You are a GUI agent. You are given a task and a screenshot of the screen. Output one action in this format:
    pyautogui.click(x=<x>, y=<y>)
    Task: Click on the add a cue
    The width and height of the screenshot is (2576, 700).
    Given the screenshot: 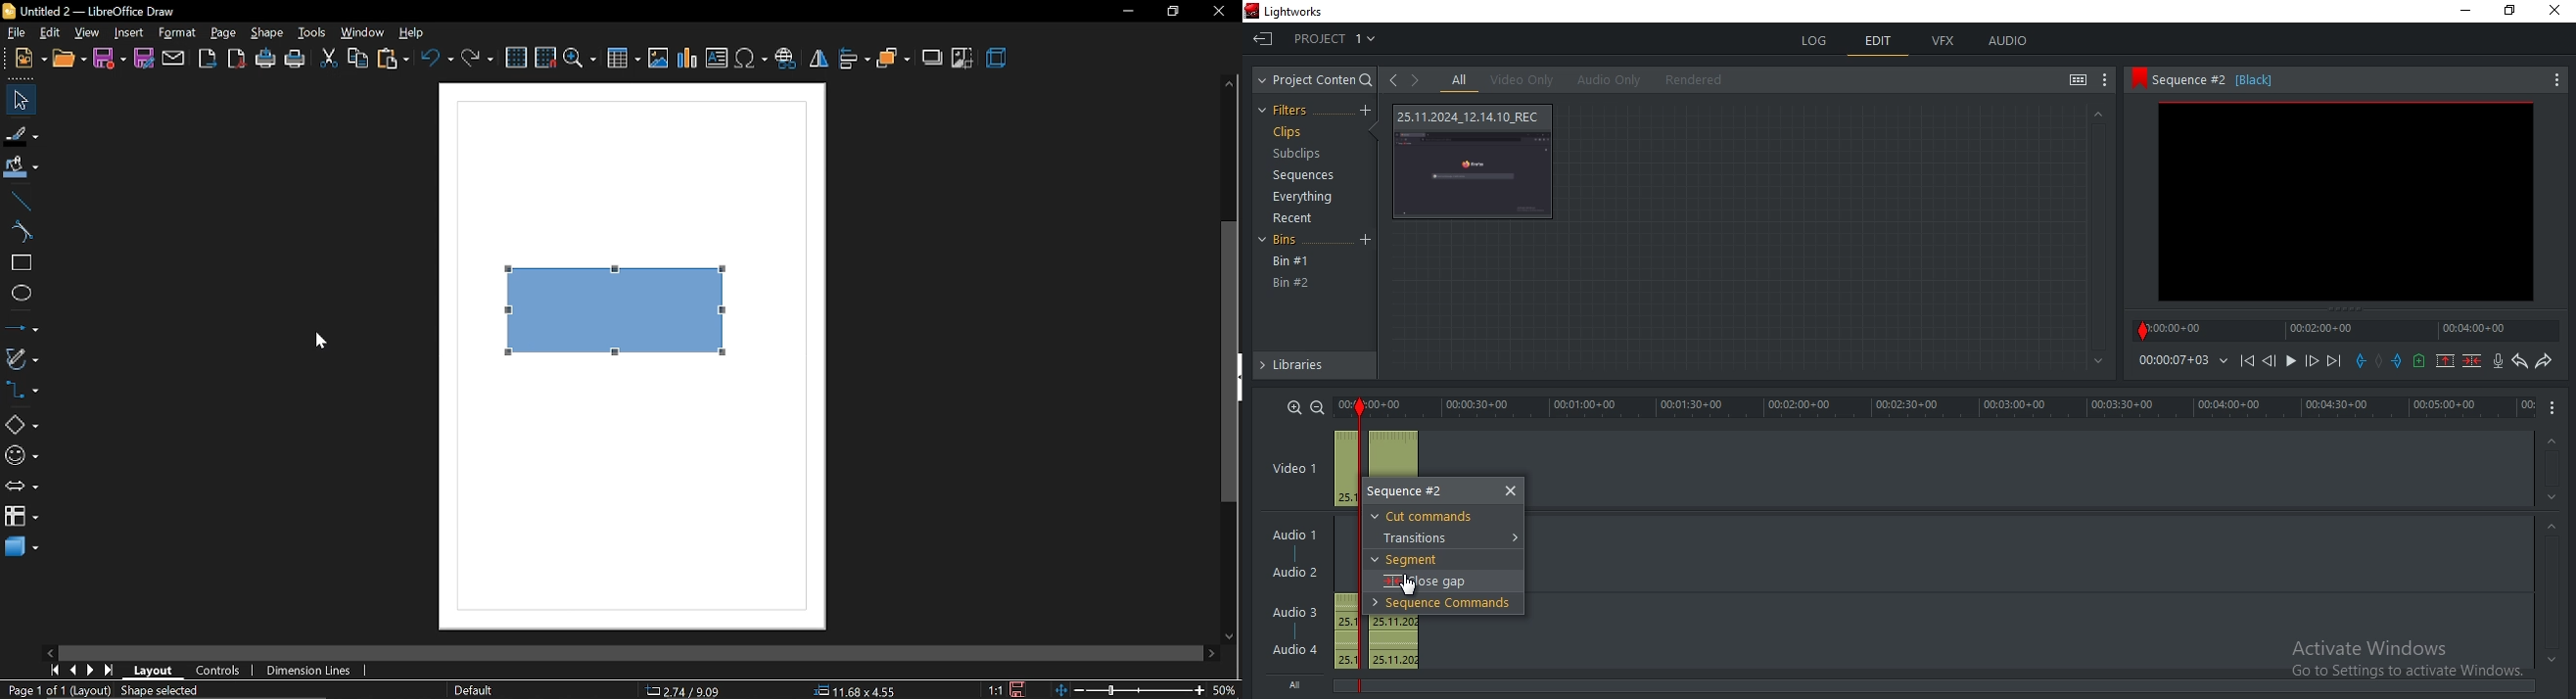 What is the action you would take?
    pyautogui.click(x=2420, y=361)
    